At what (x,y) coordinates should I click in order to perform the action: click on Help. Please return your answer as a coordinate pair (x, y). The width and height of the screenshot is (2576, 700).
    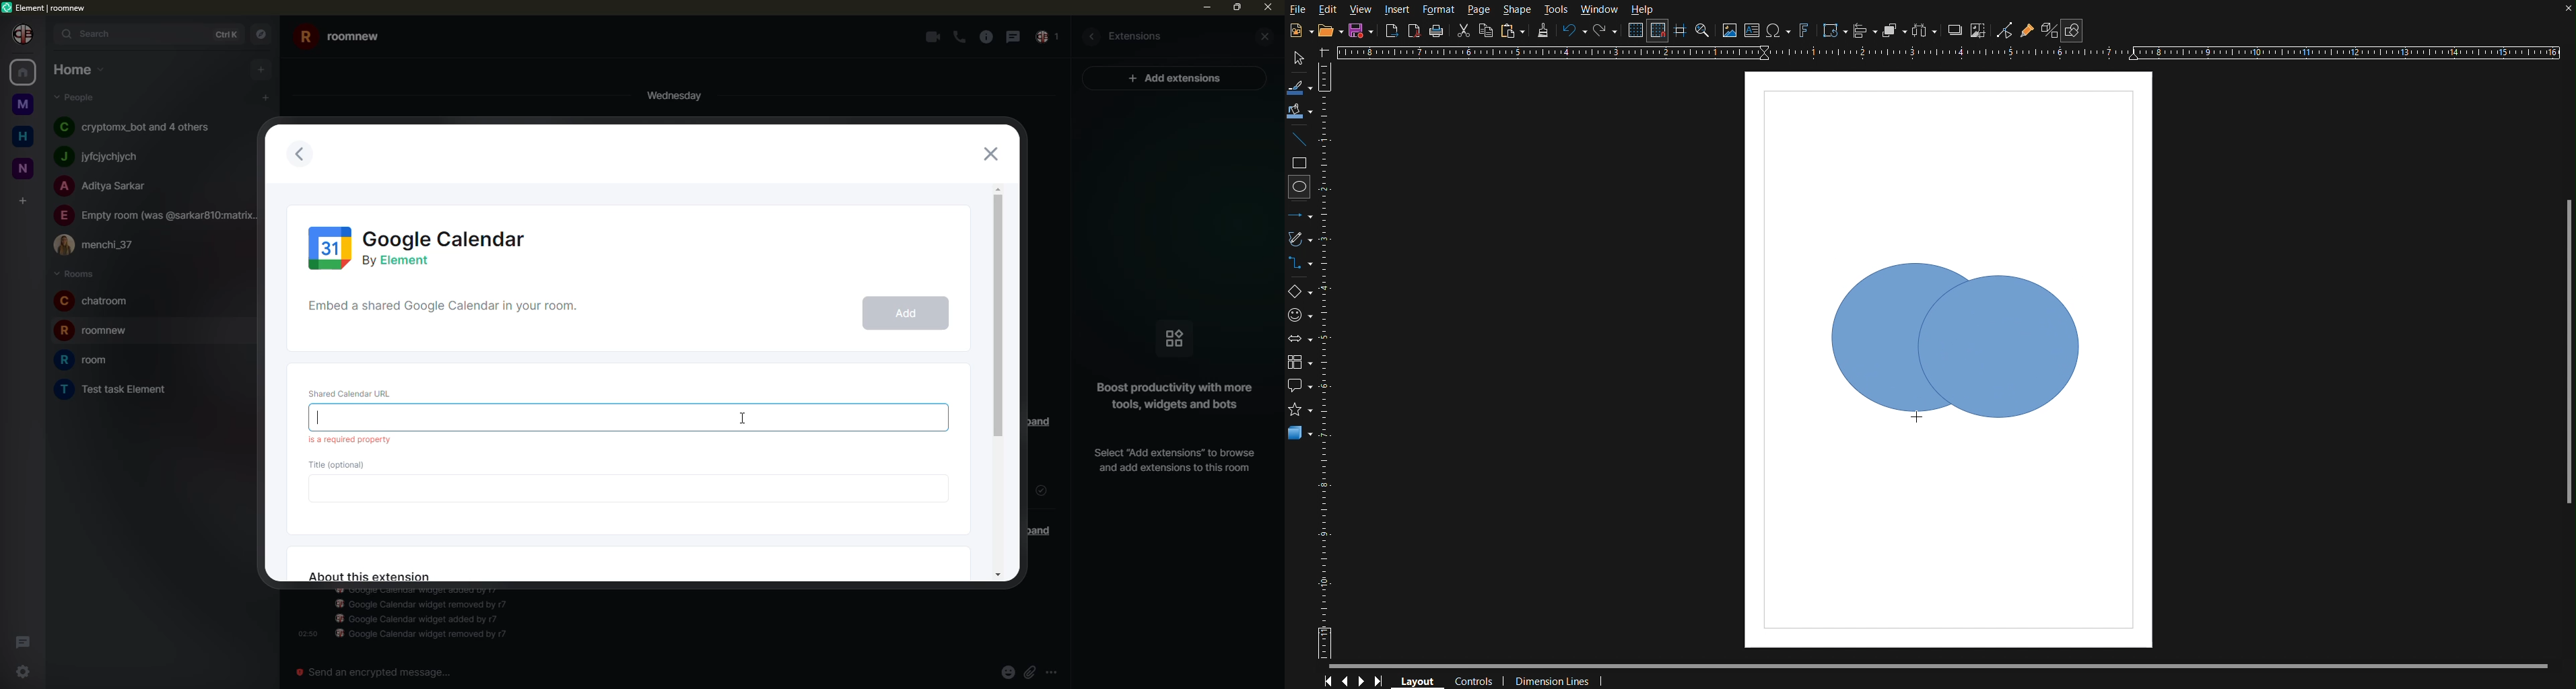
    Looking at the image, I should click on (1641, 10).